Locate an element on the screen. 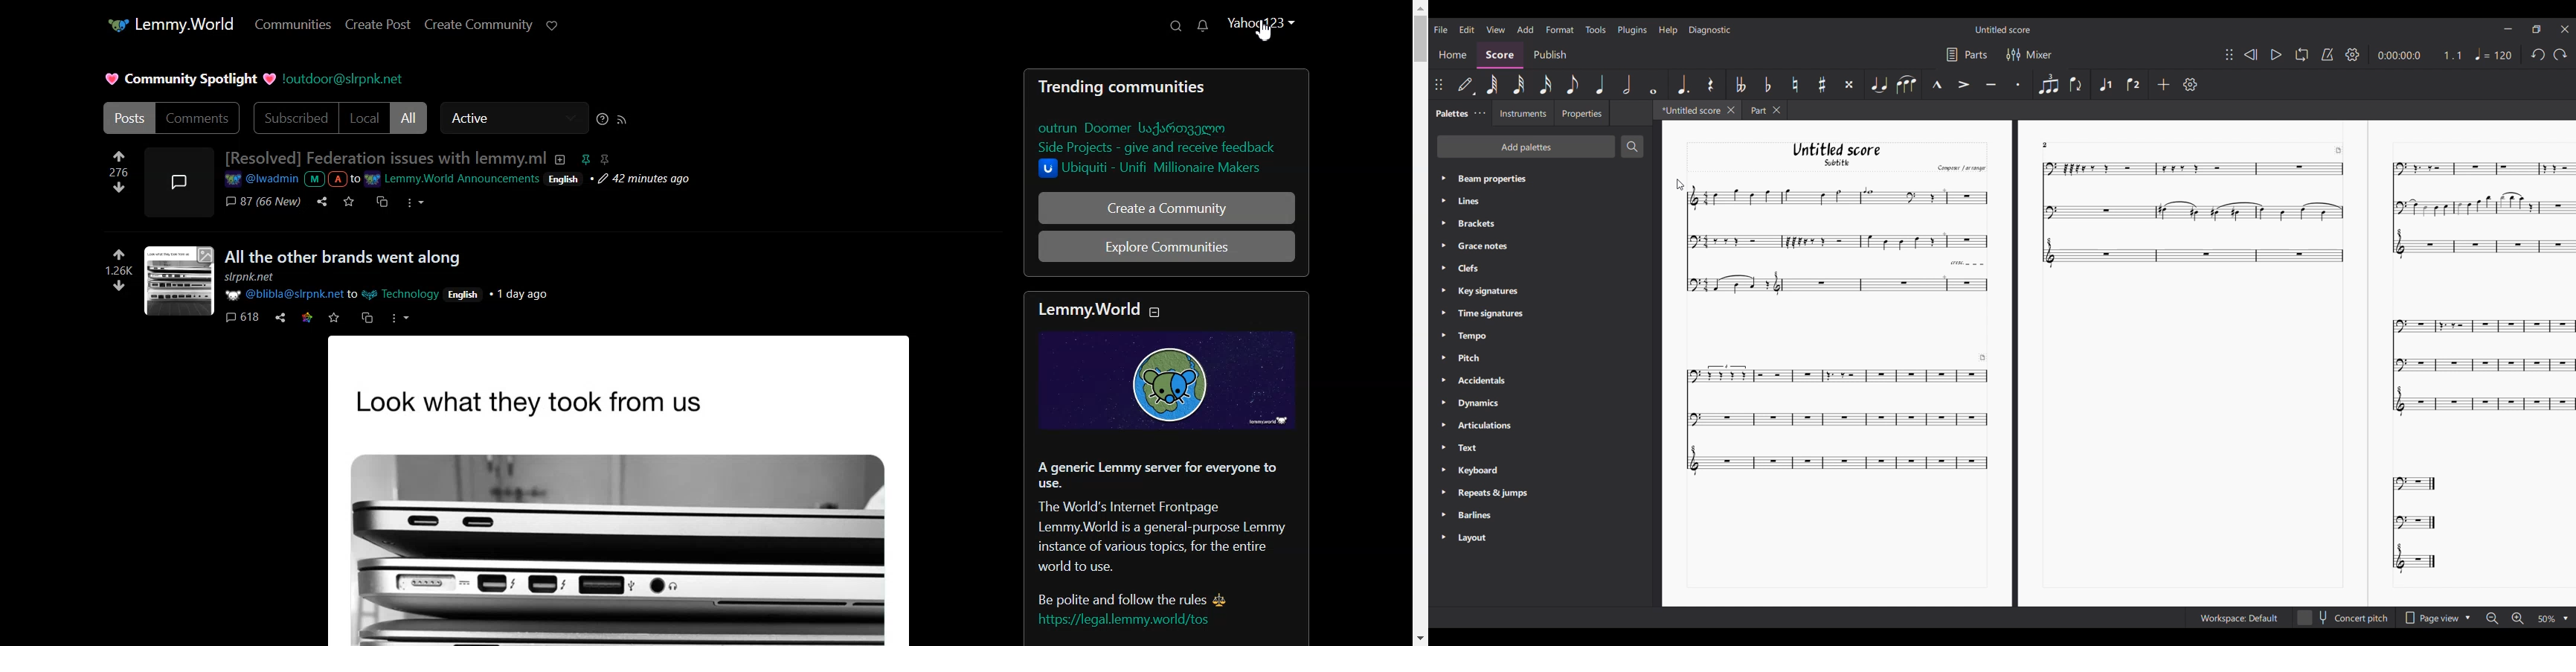 The width and height of the screenshot is (2576, 672). Communities is located at coordinates (291, 25).